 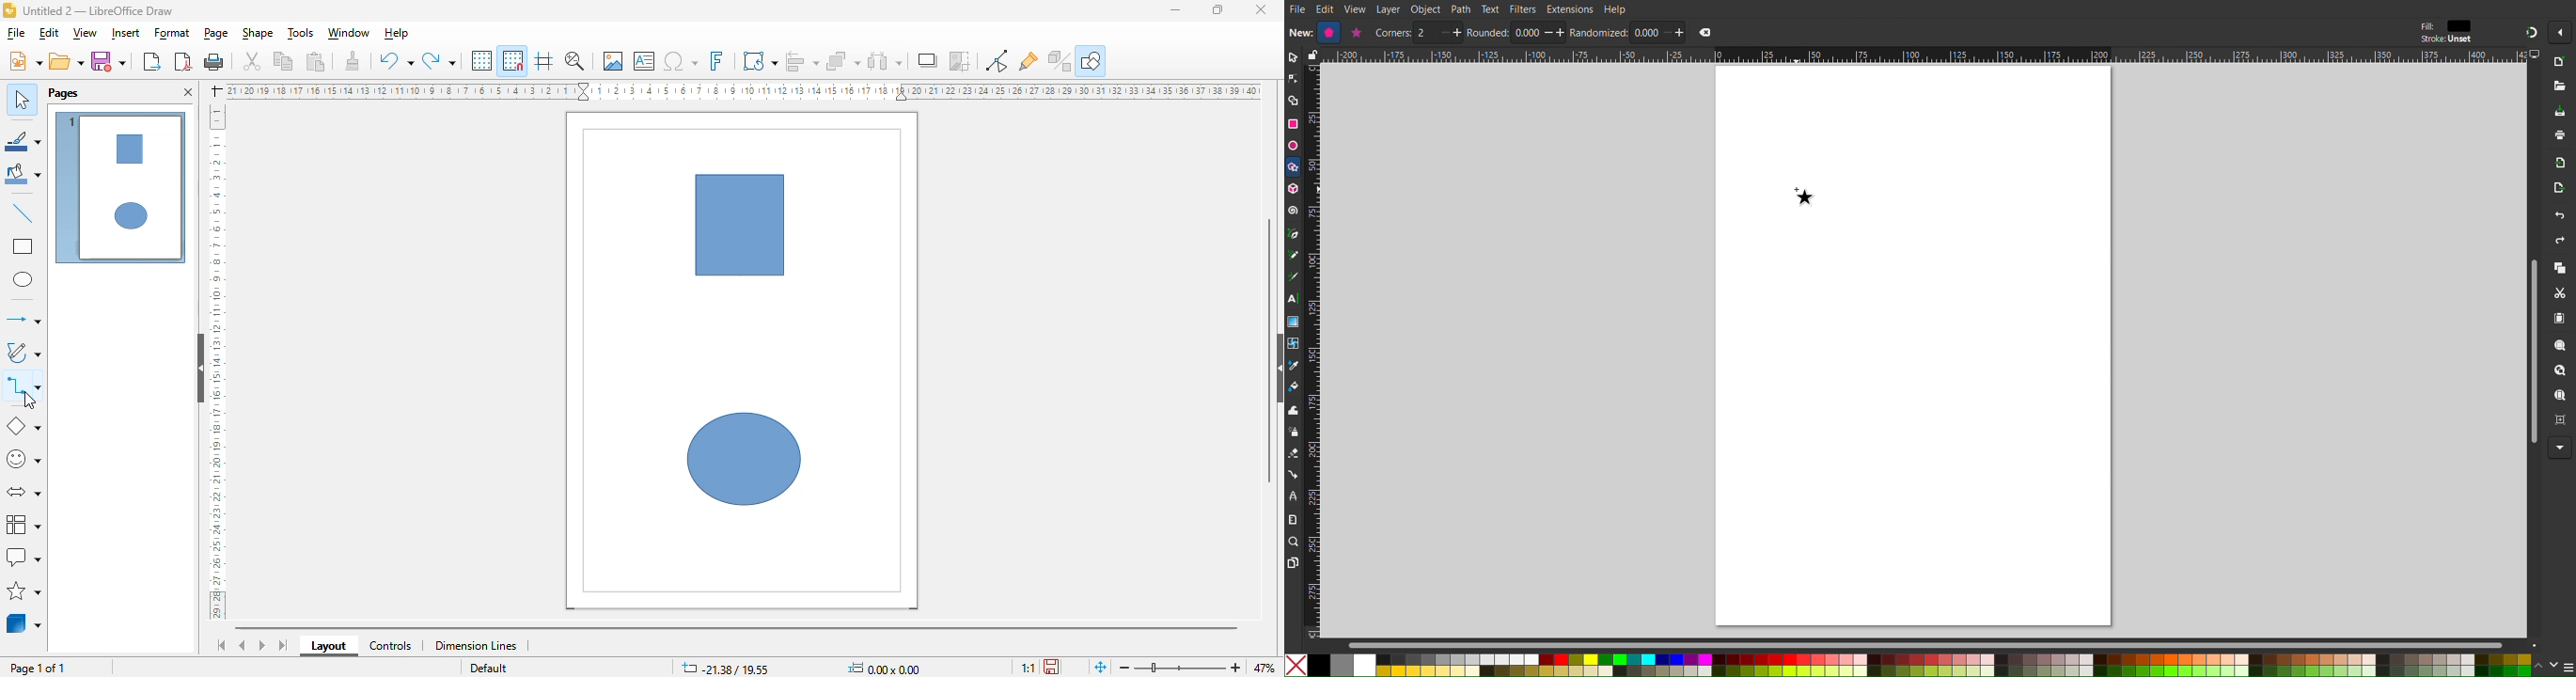 I want to click on Spiral, so click(x=1294, y=211).